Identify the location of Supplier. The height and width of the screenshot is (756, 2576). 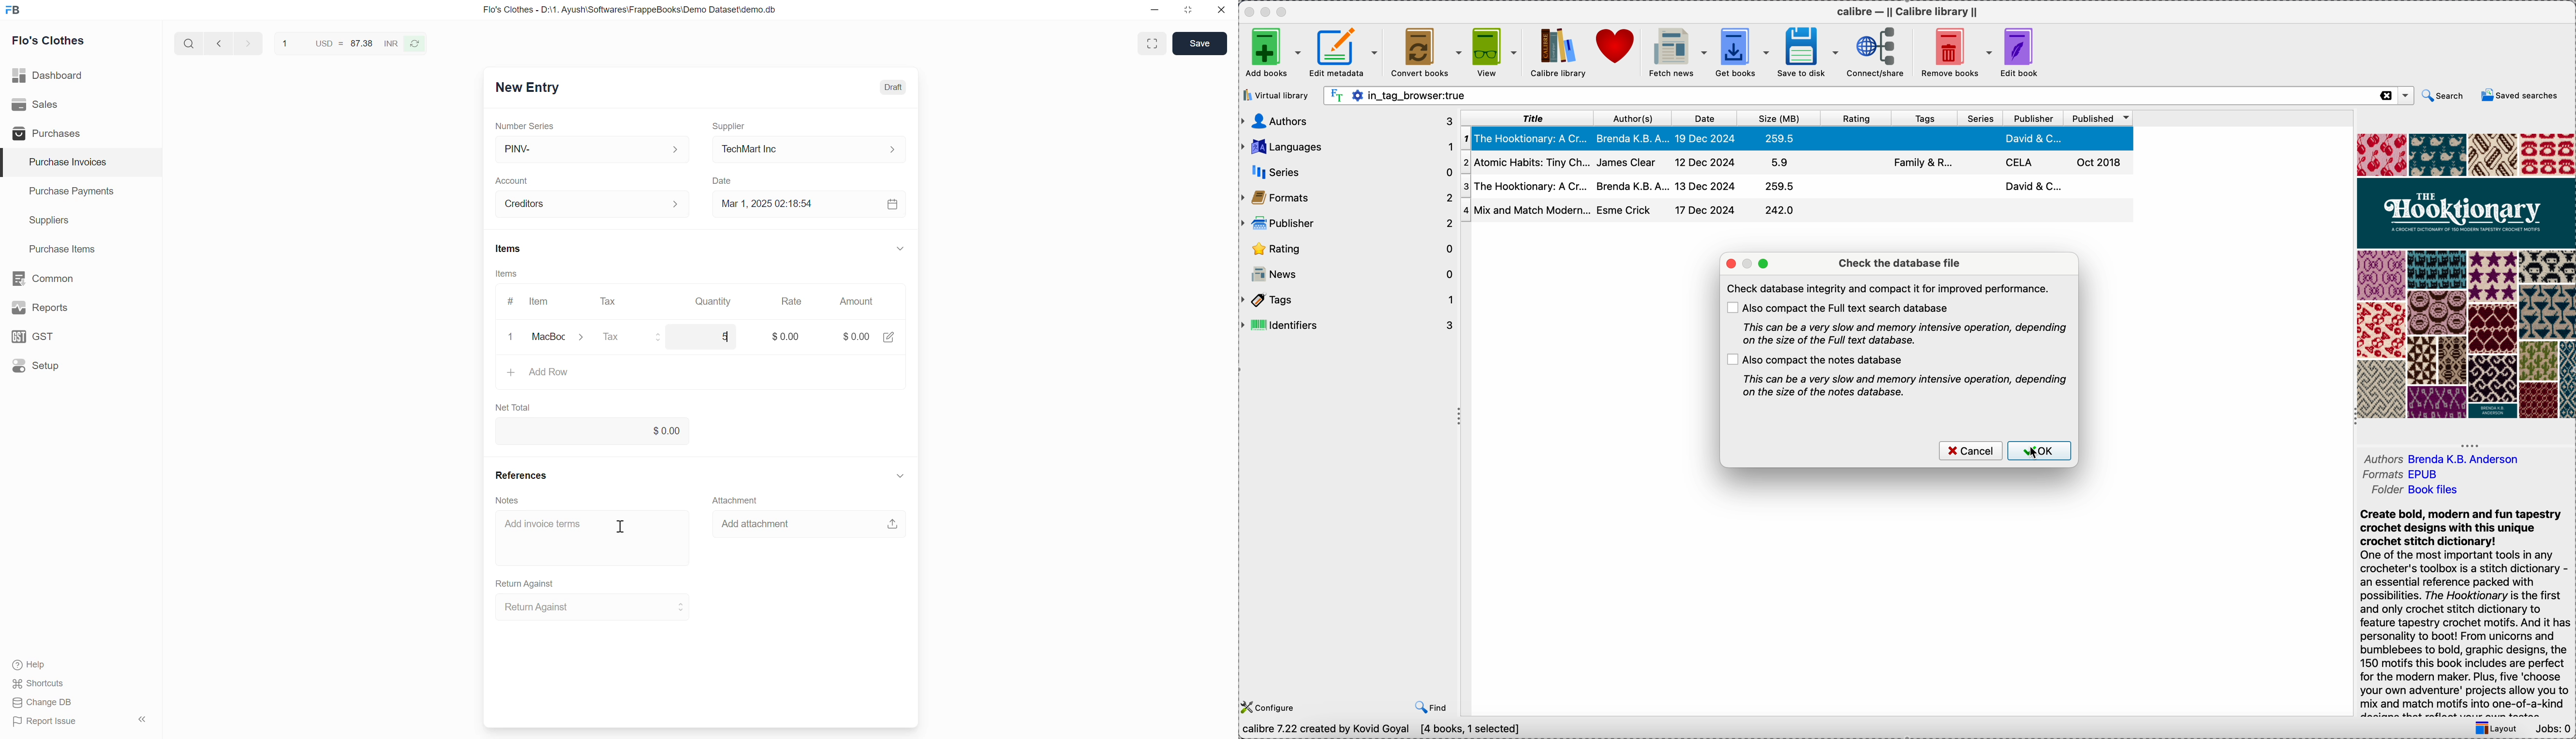
(729, 127).